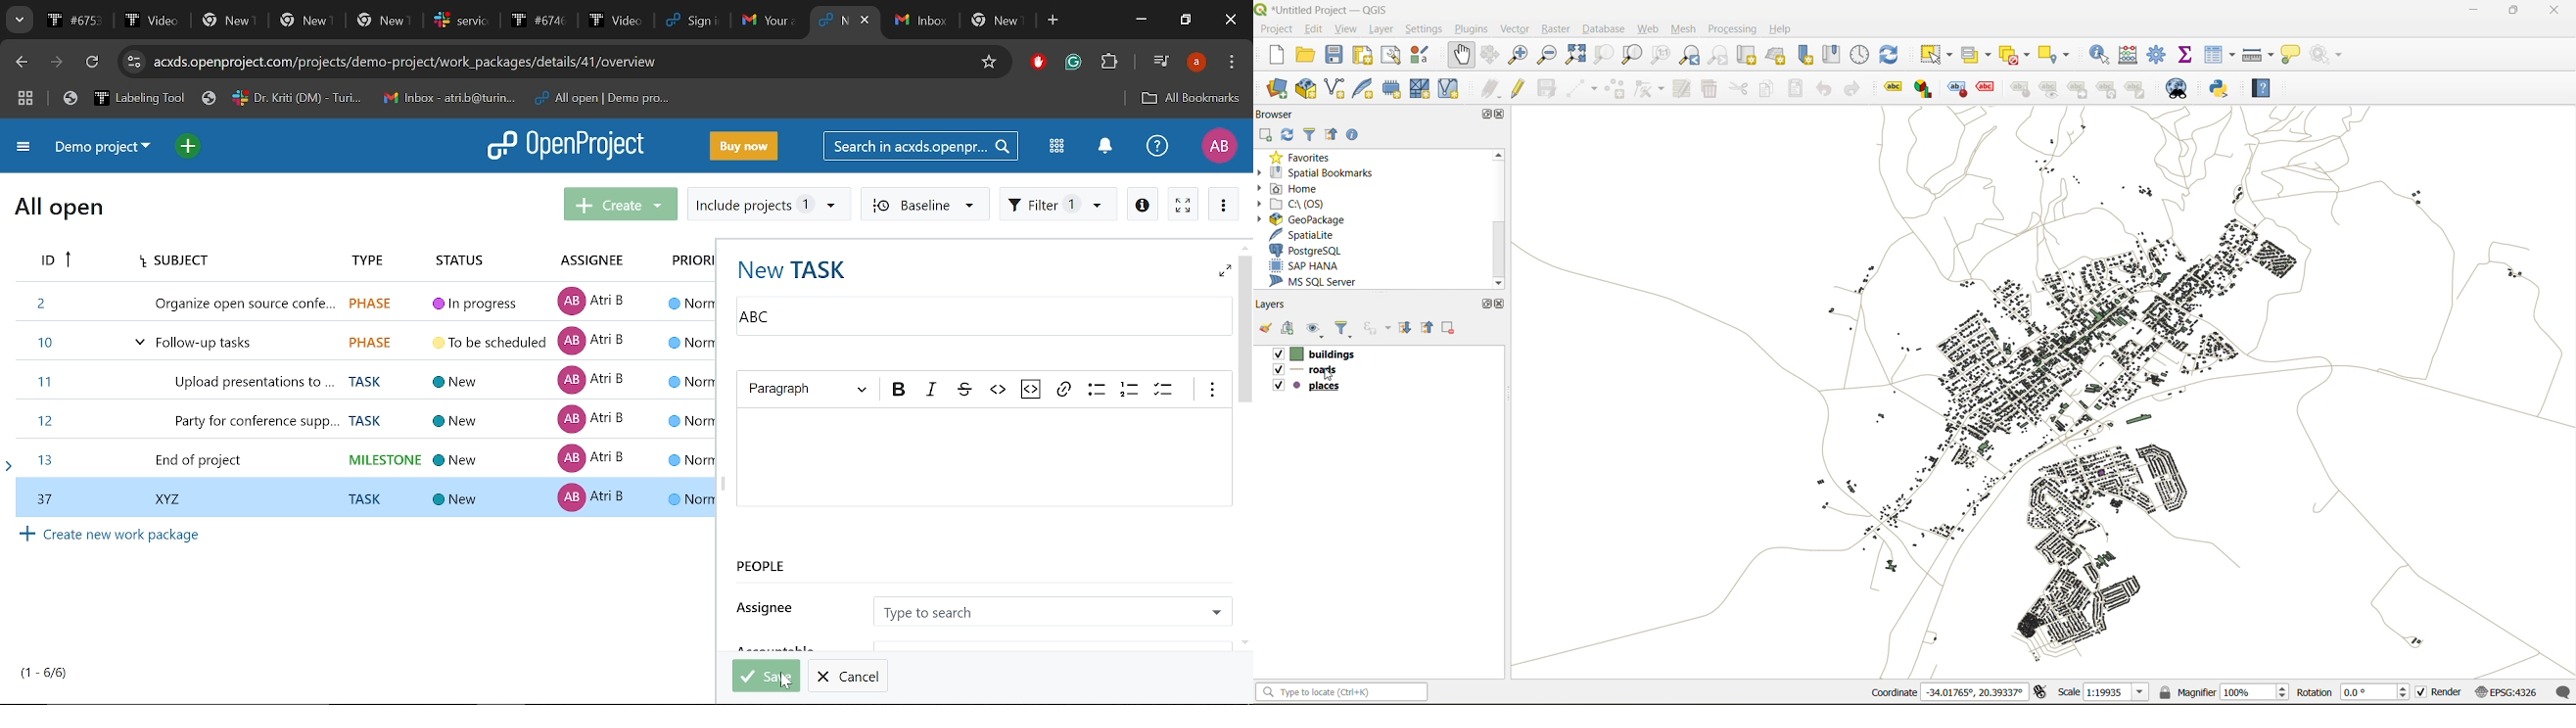 This screenshot has height=728, width=2576. I want to click on Filter, so click(1058, 203).